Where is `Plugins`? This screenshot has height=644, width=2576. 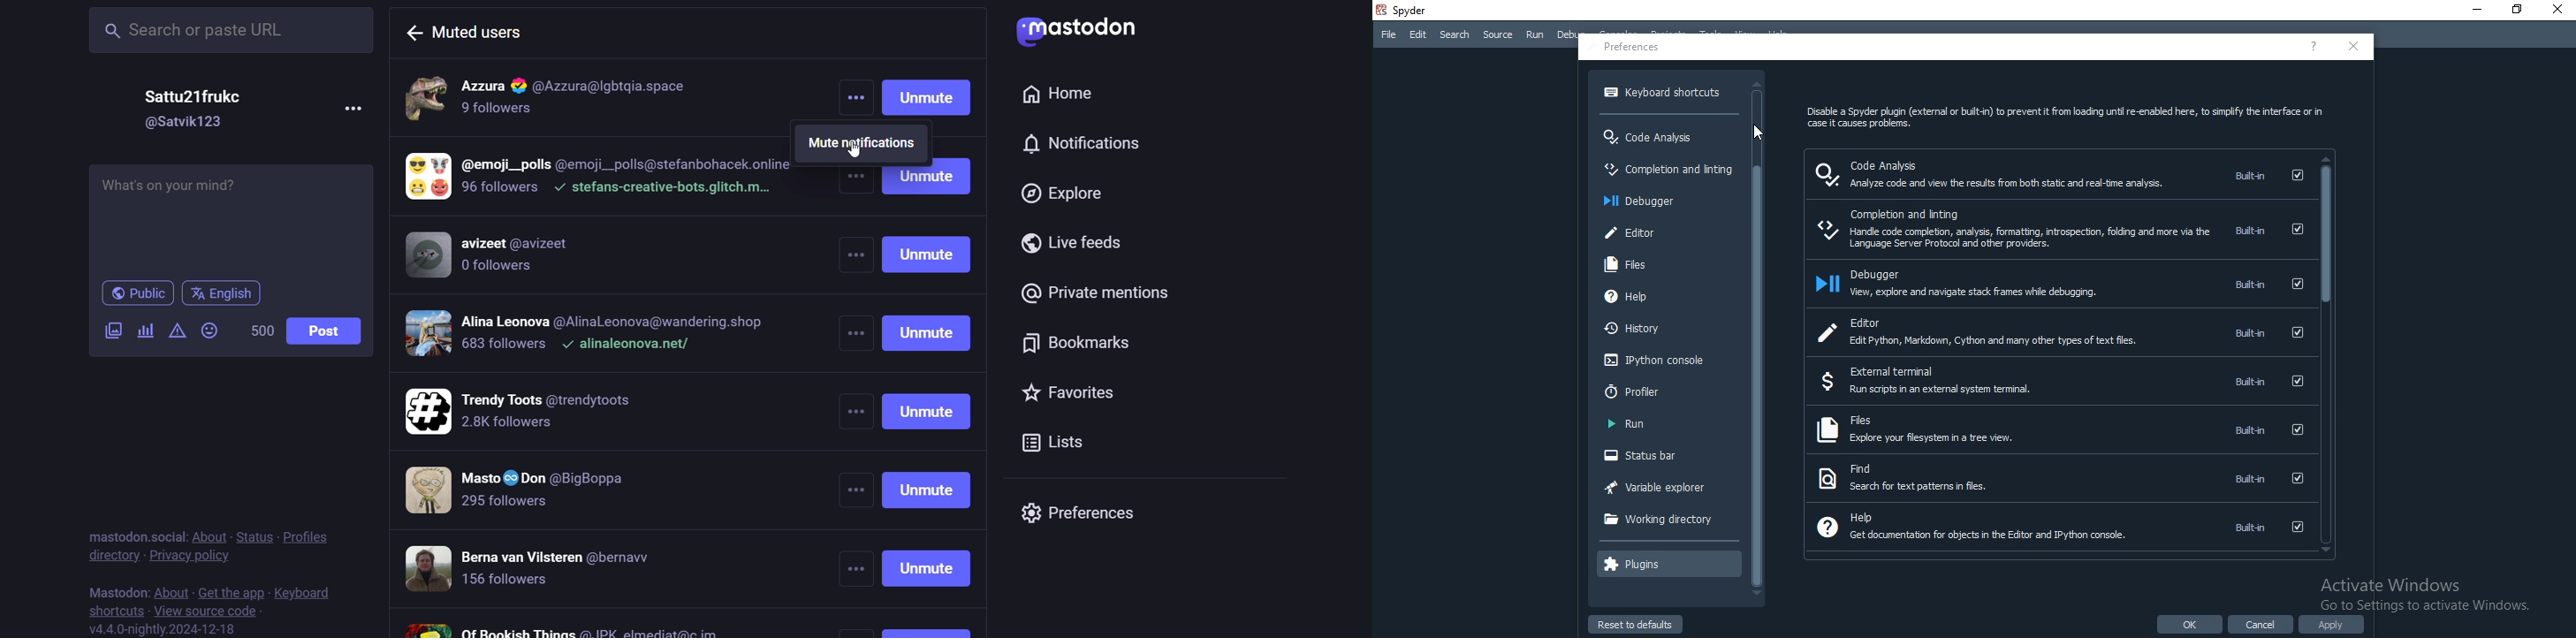
Plugins is located at coordinates (1633, 564).